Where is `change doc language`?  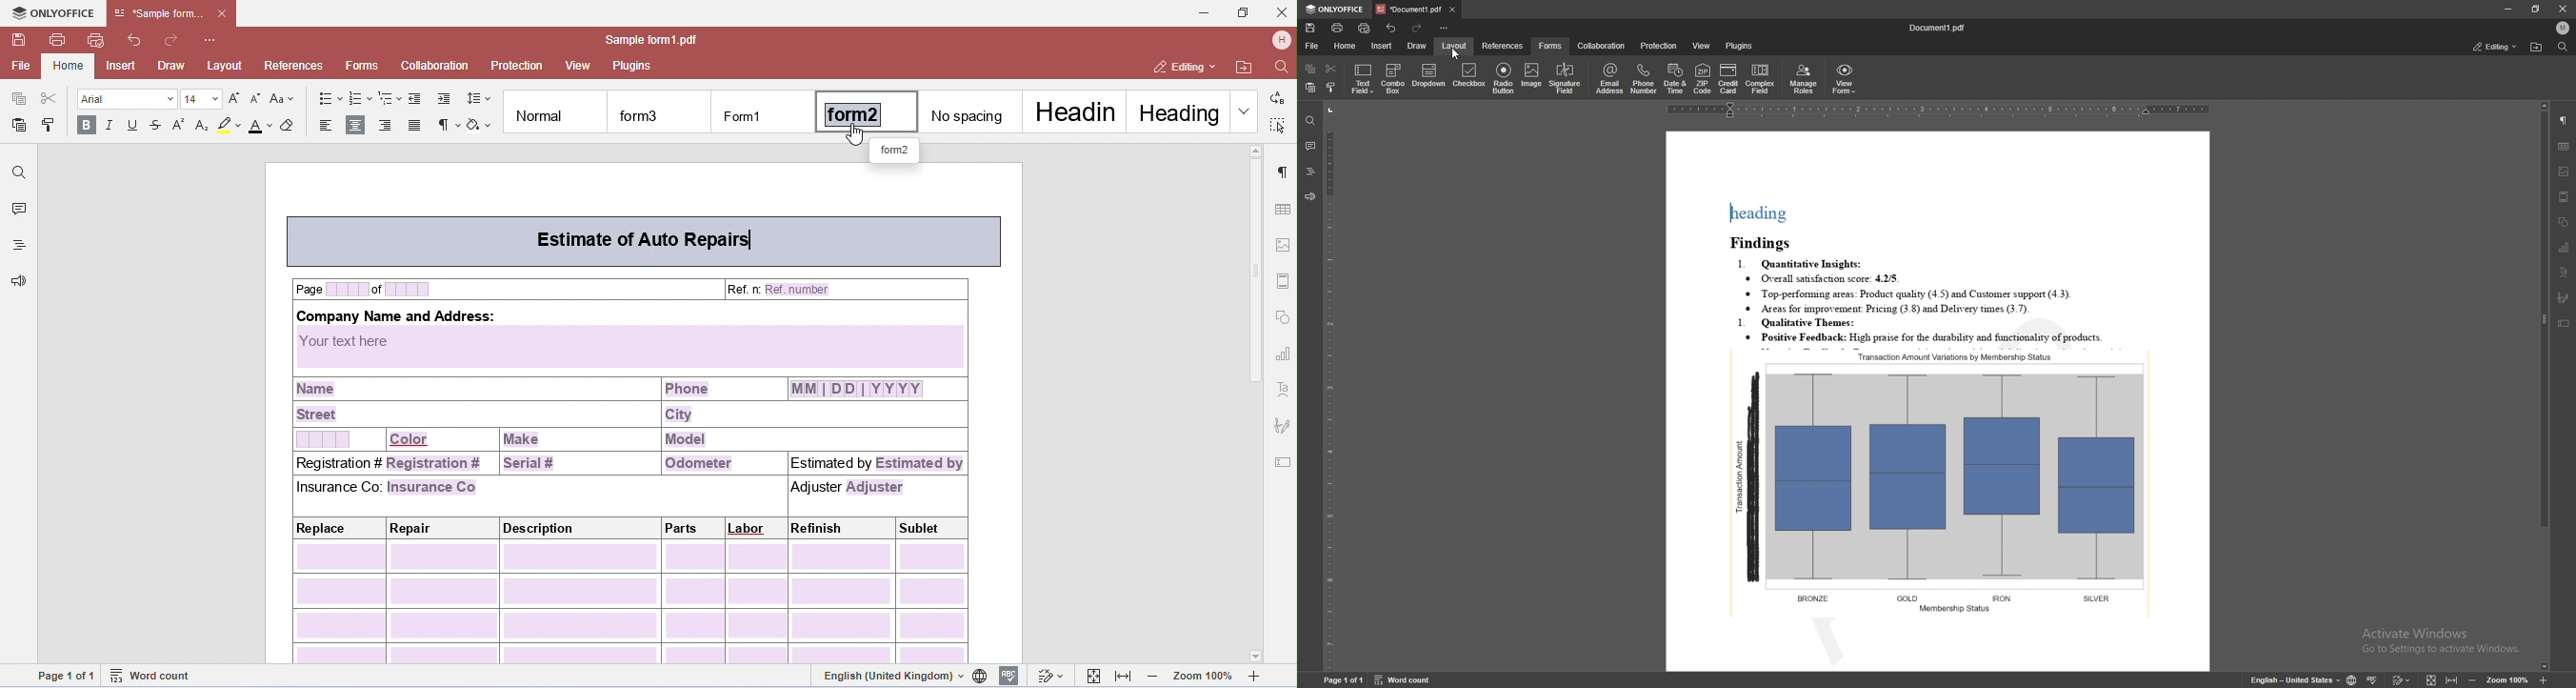 change doc language is located at coordinates (2352, 679).